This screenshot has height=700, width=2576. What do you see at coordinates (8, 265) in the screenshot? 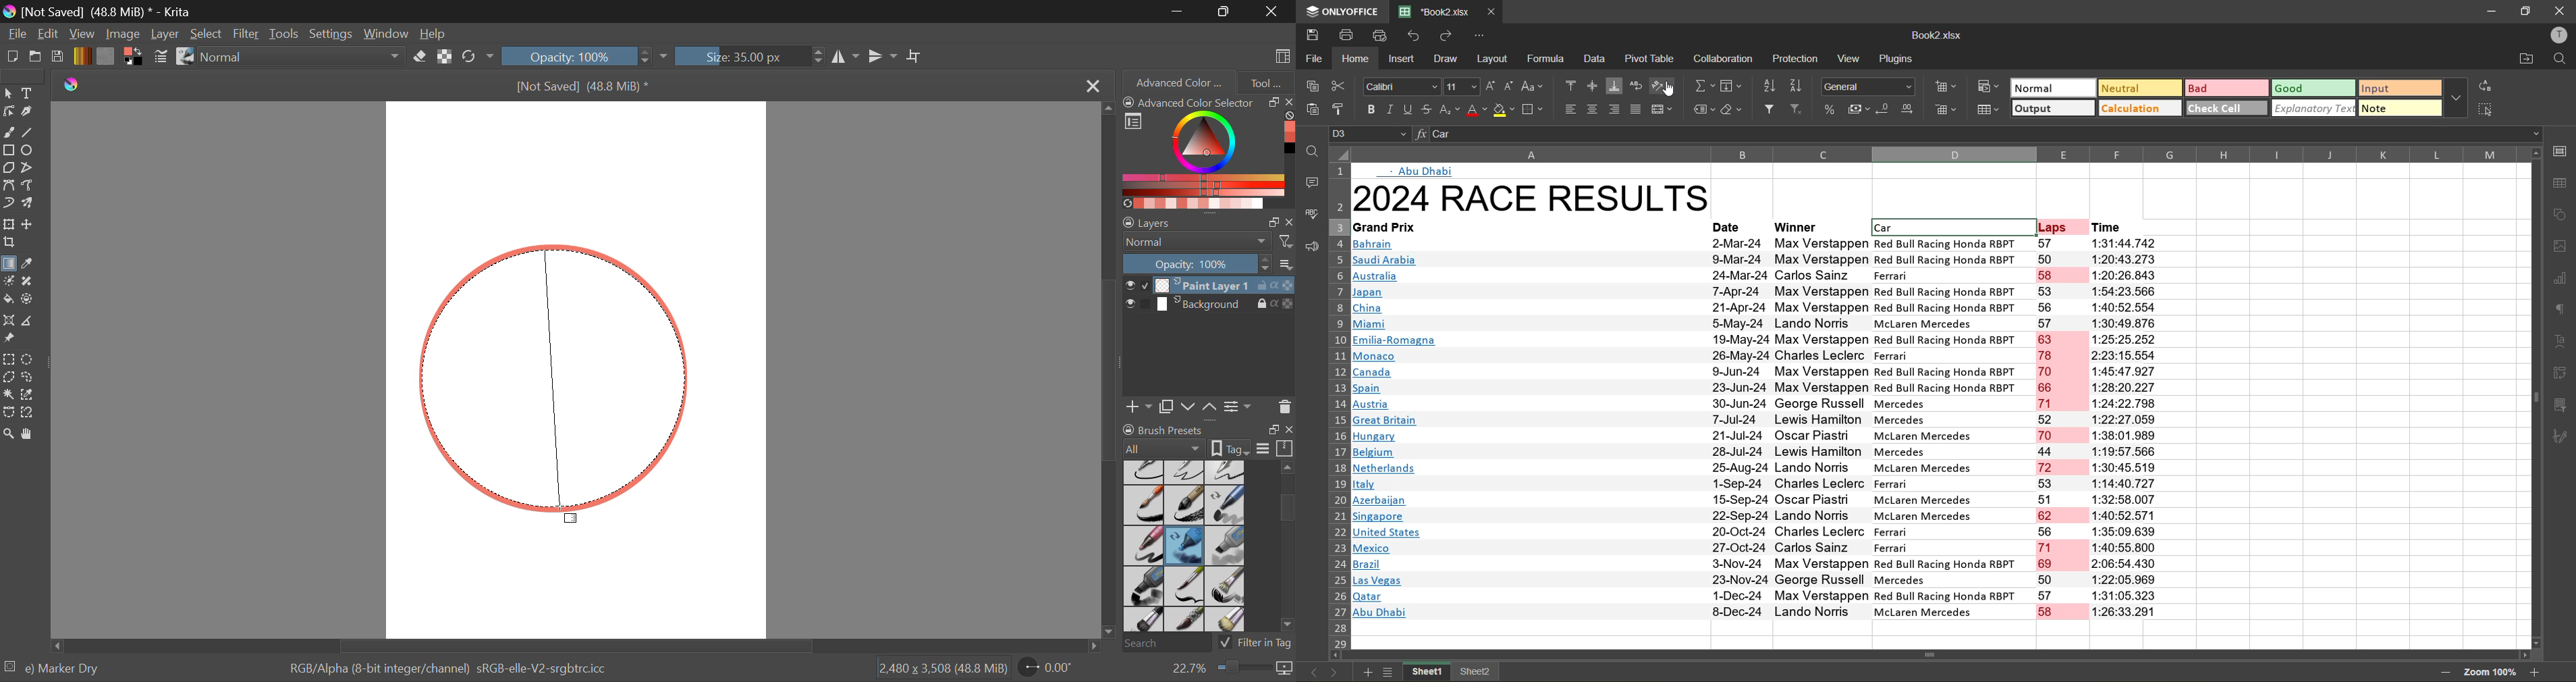
I see `Gradient Fill Selected` at bounding box center [8, 265].